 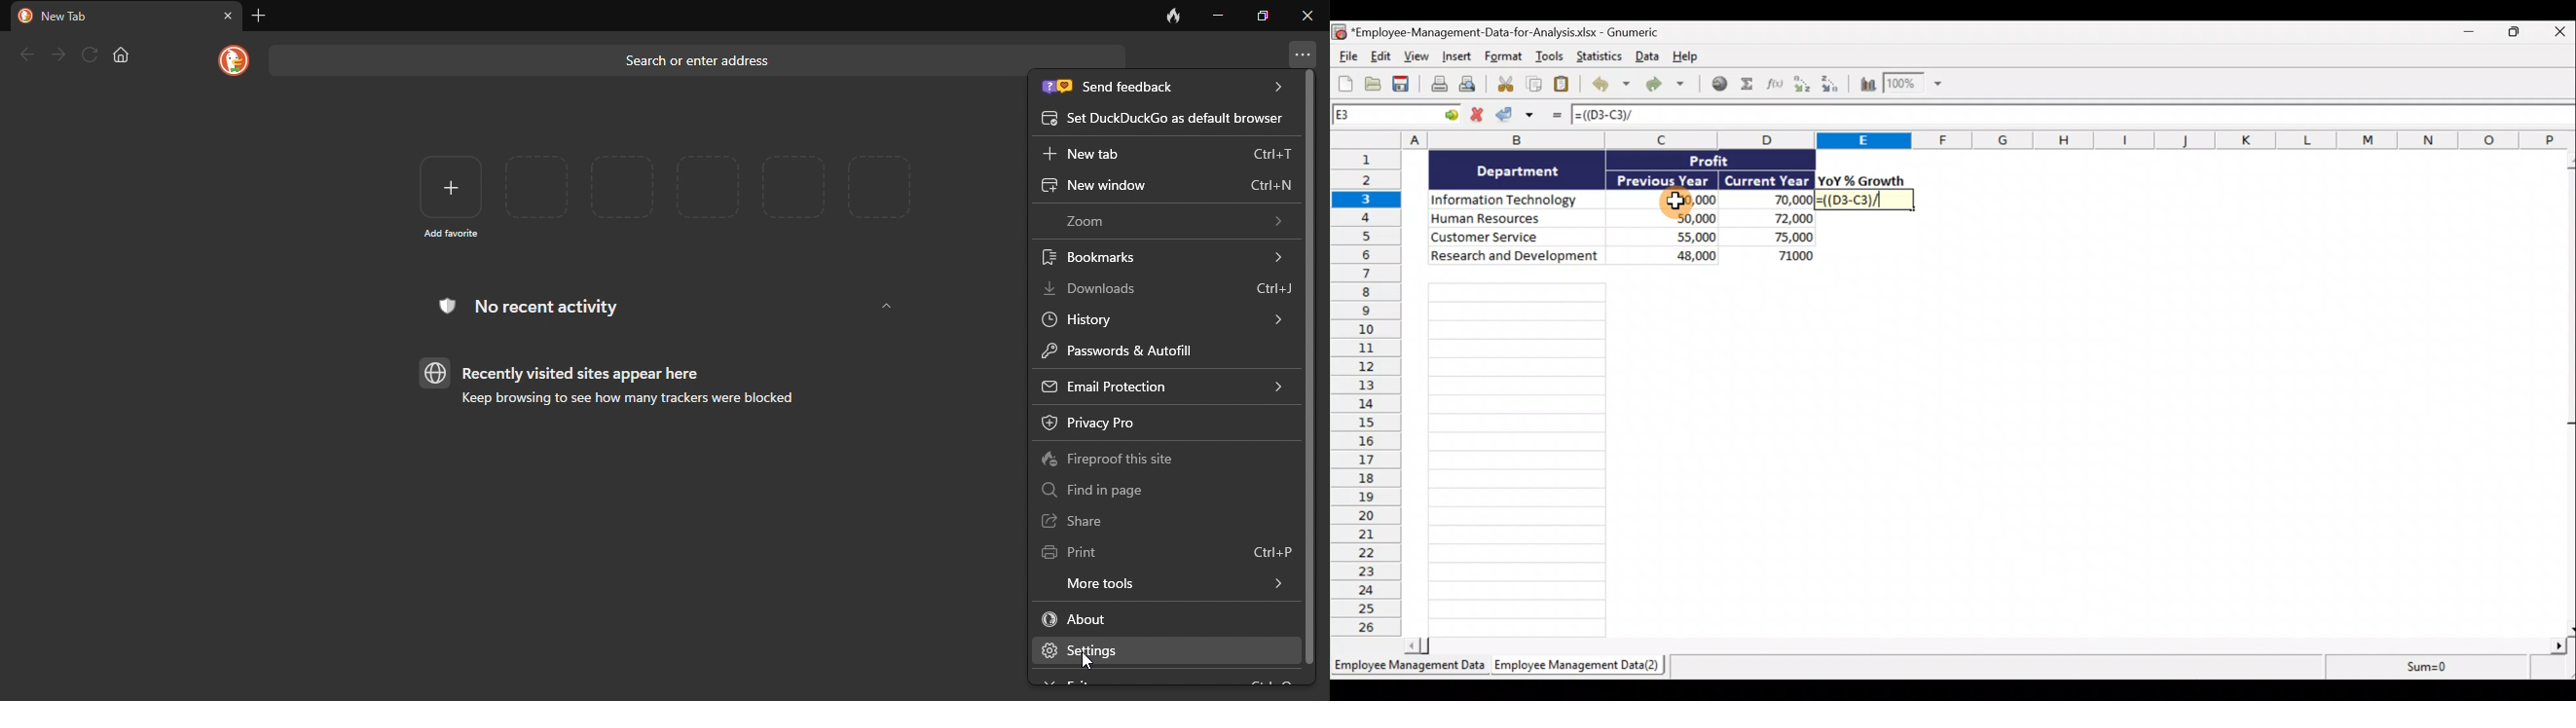 I want to click on add favourites, so click(x=445, y=194).